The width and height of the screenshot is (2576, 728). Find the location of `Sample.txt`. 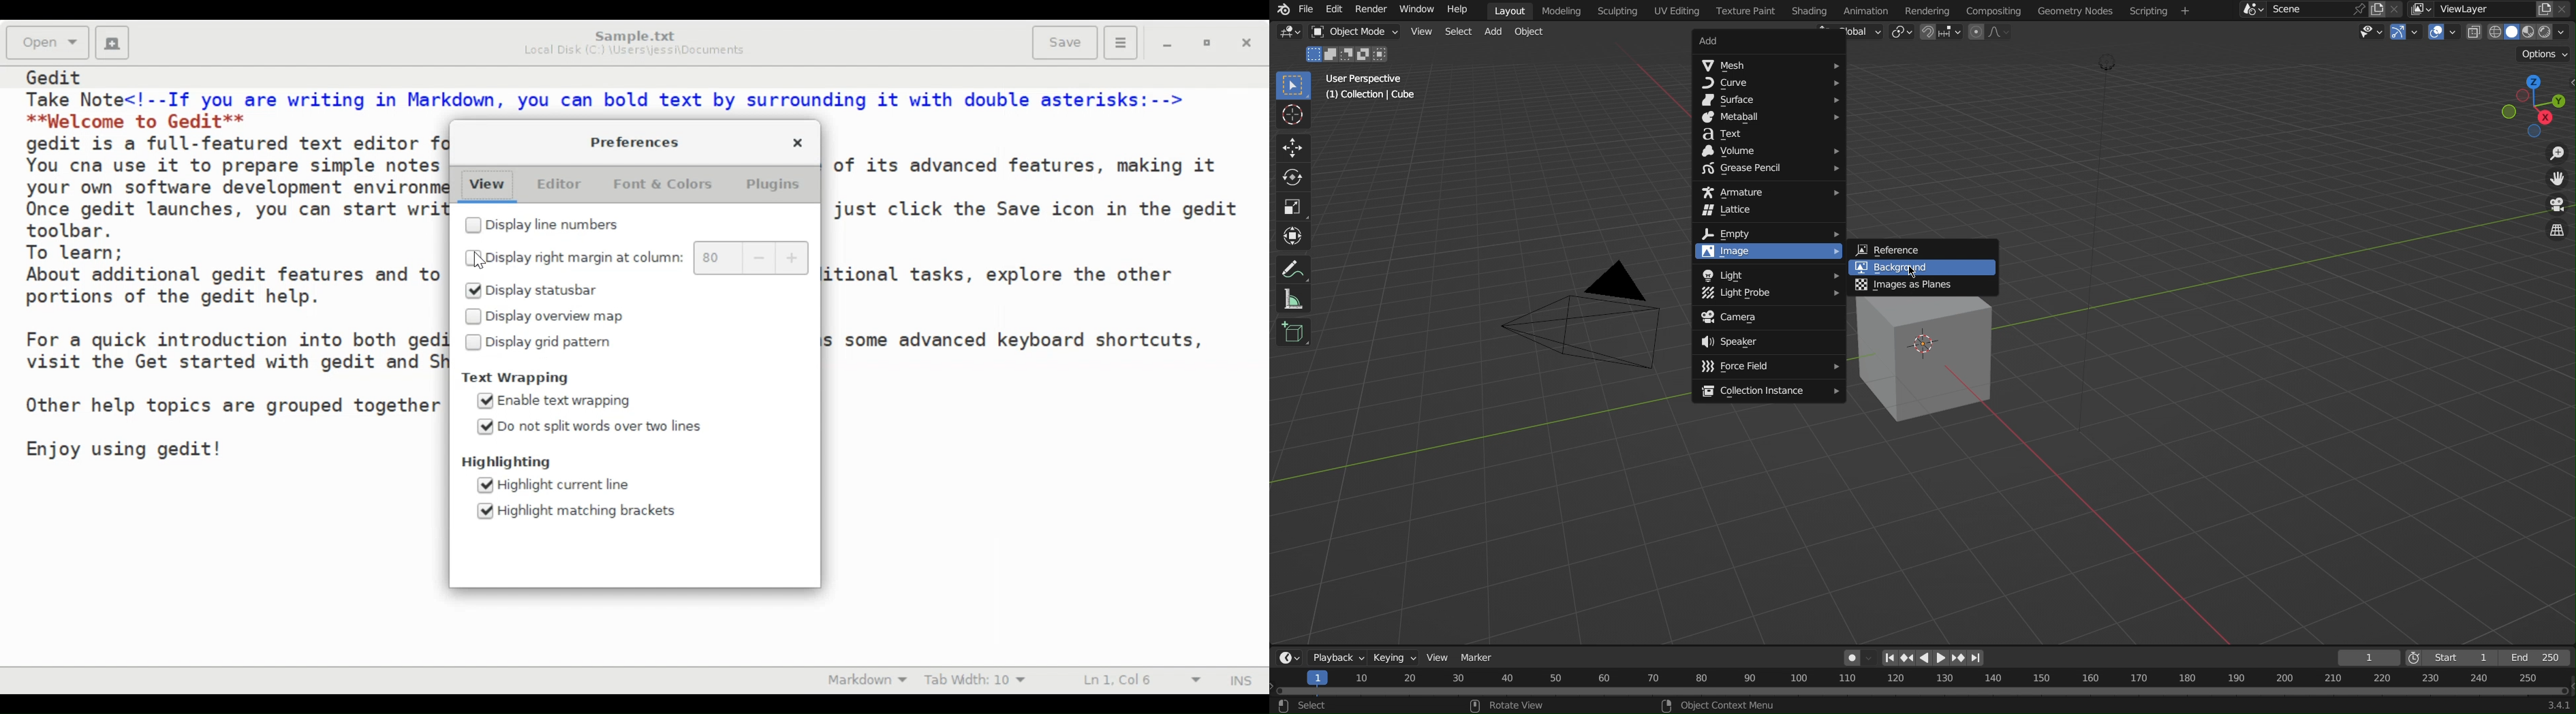

Sample.txt is located at coordinates (635, 36).